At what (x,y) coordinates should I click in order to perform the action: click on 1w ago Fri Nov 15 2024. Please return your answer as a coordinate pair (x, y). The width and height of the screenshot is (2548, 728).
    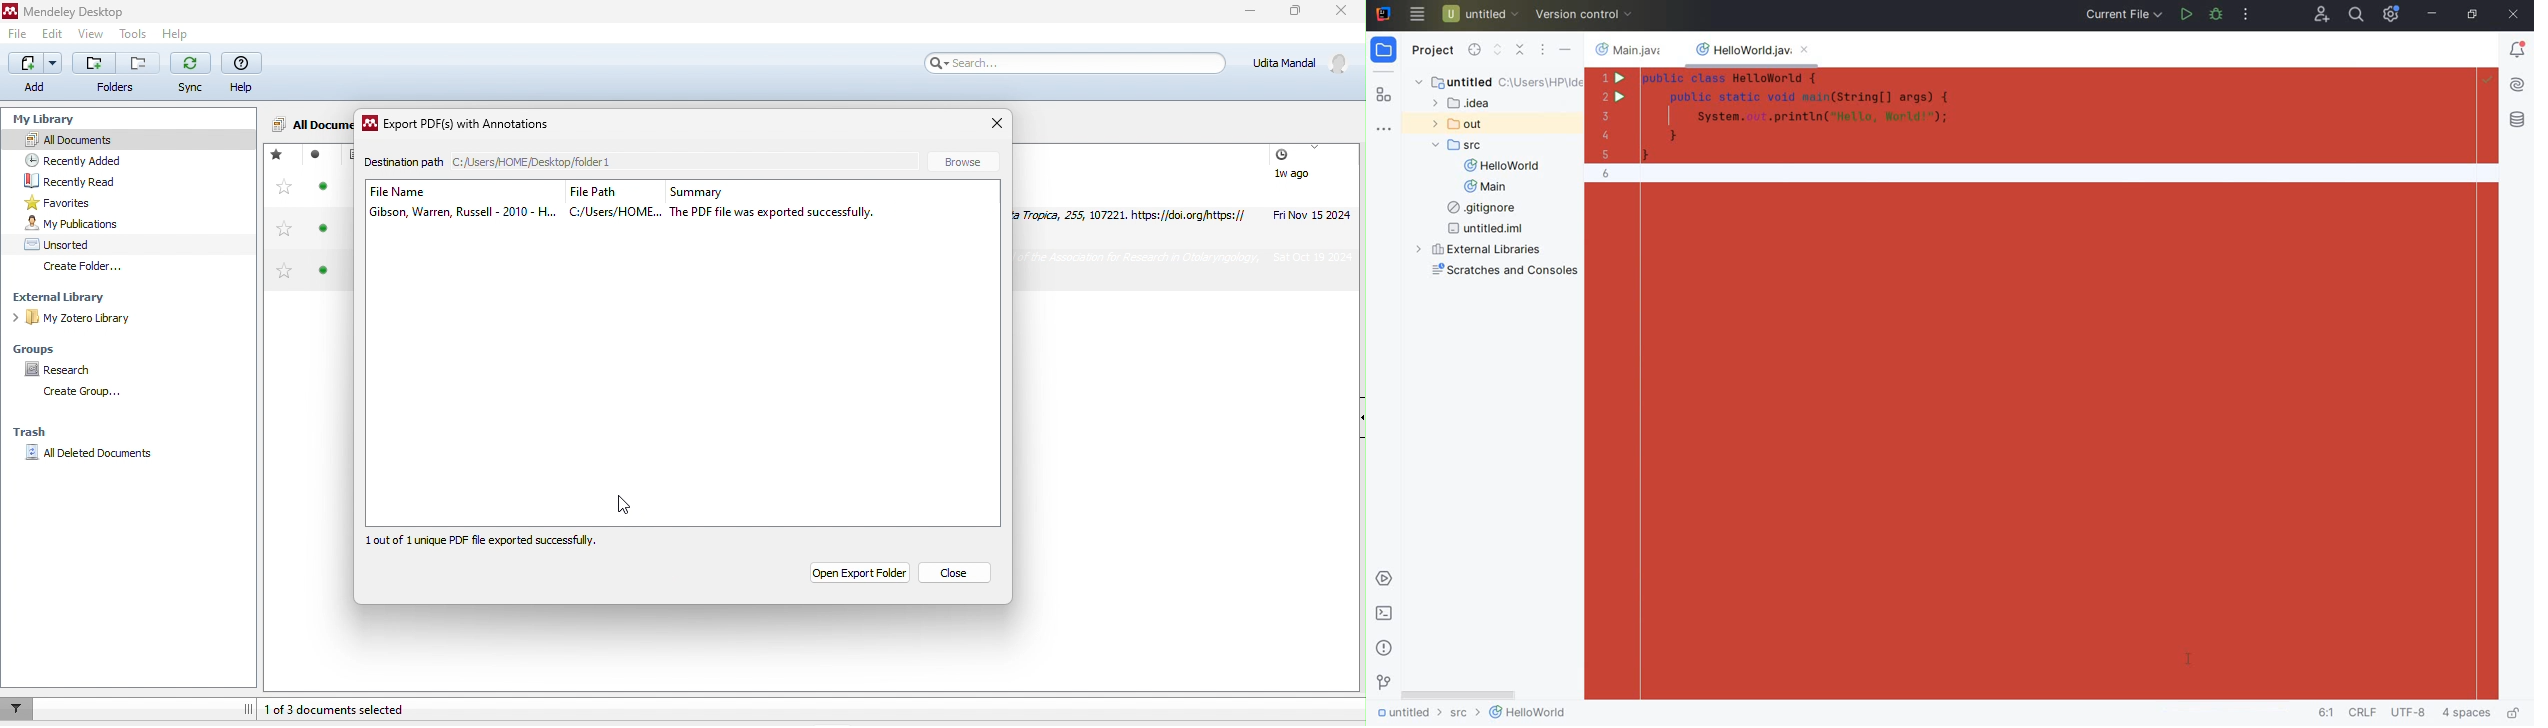
    Looking at the image, I should click on (1311, 183).